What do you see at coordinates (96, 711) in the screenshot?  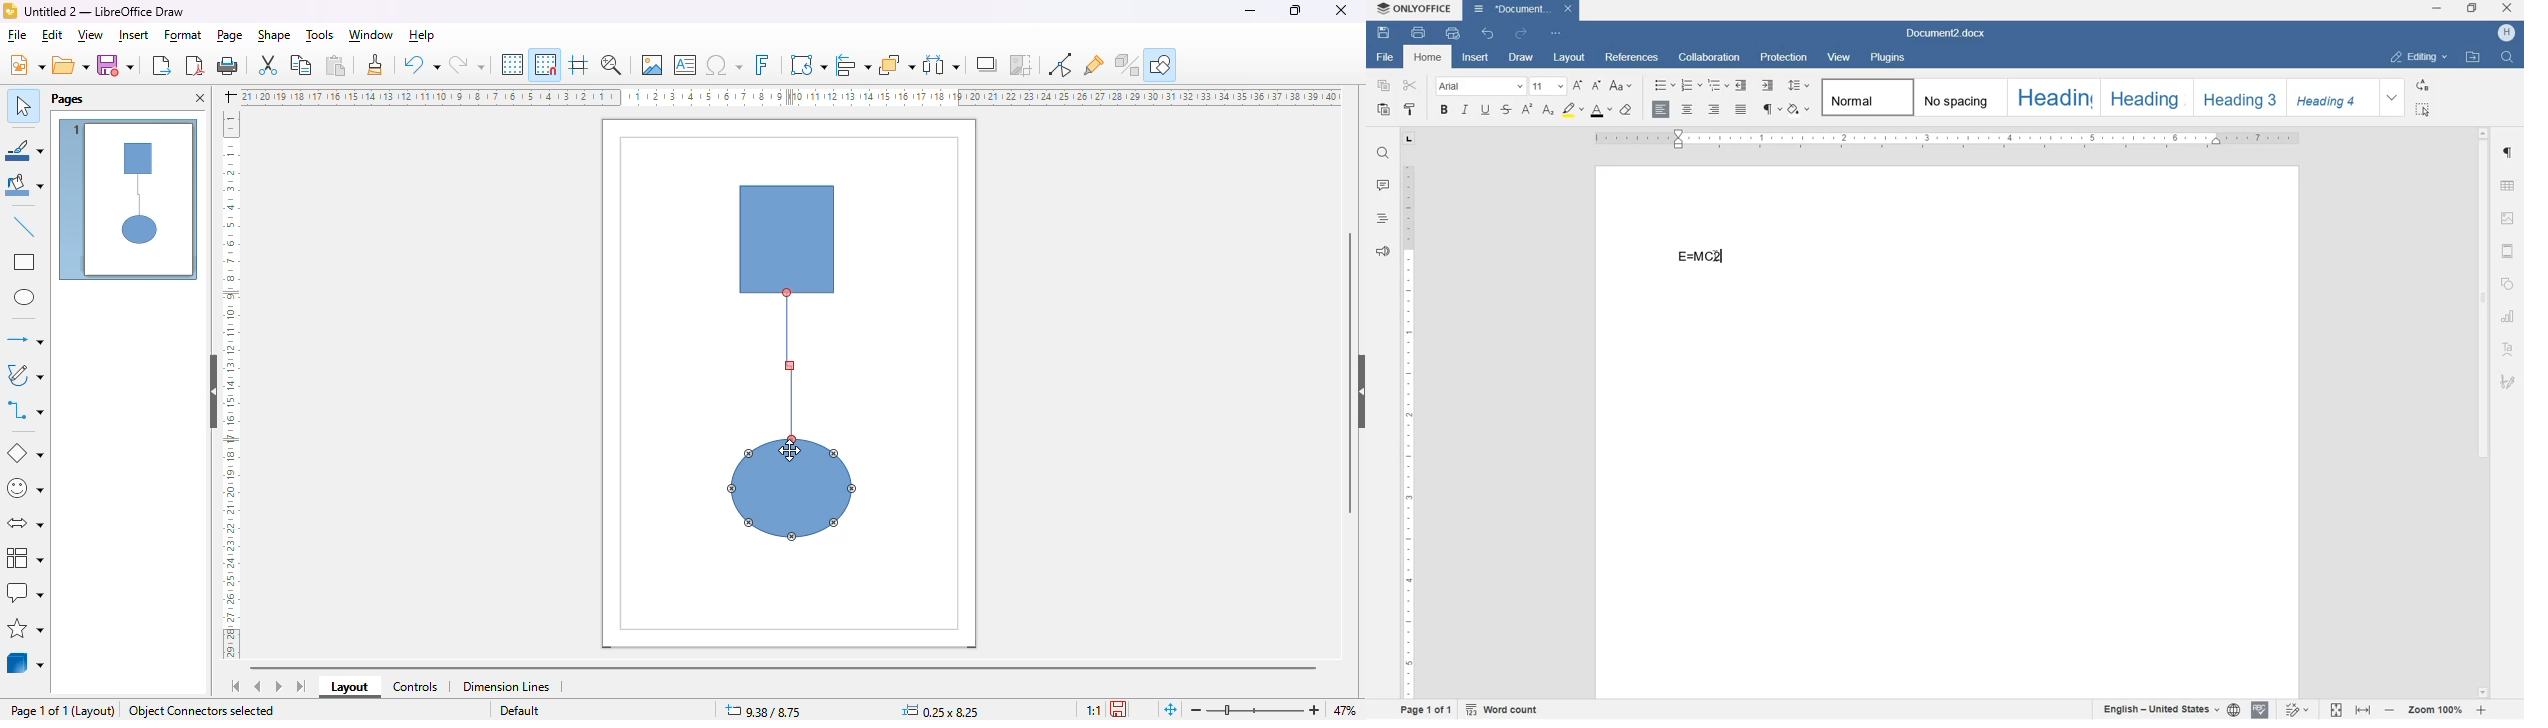 I see `layout` at bounding box center [96, 711].